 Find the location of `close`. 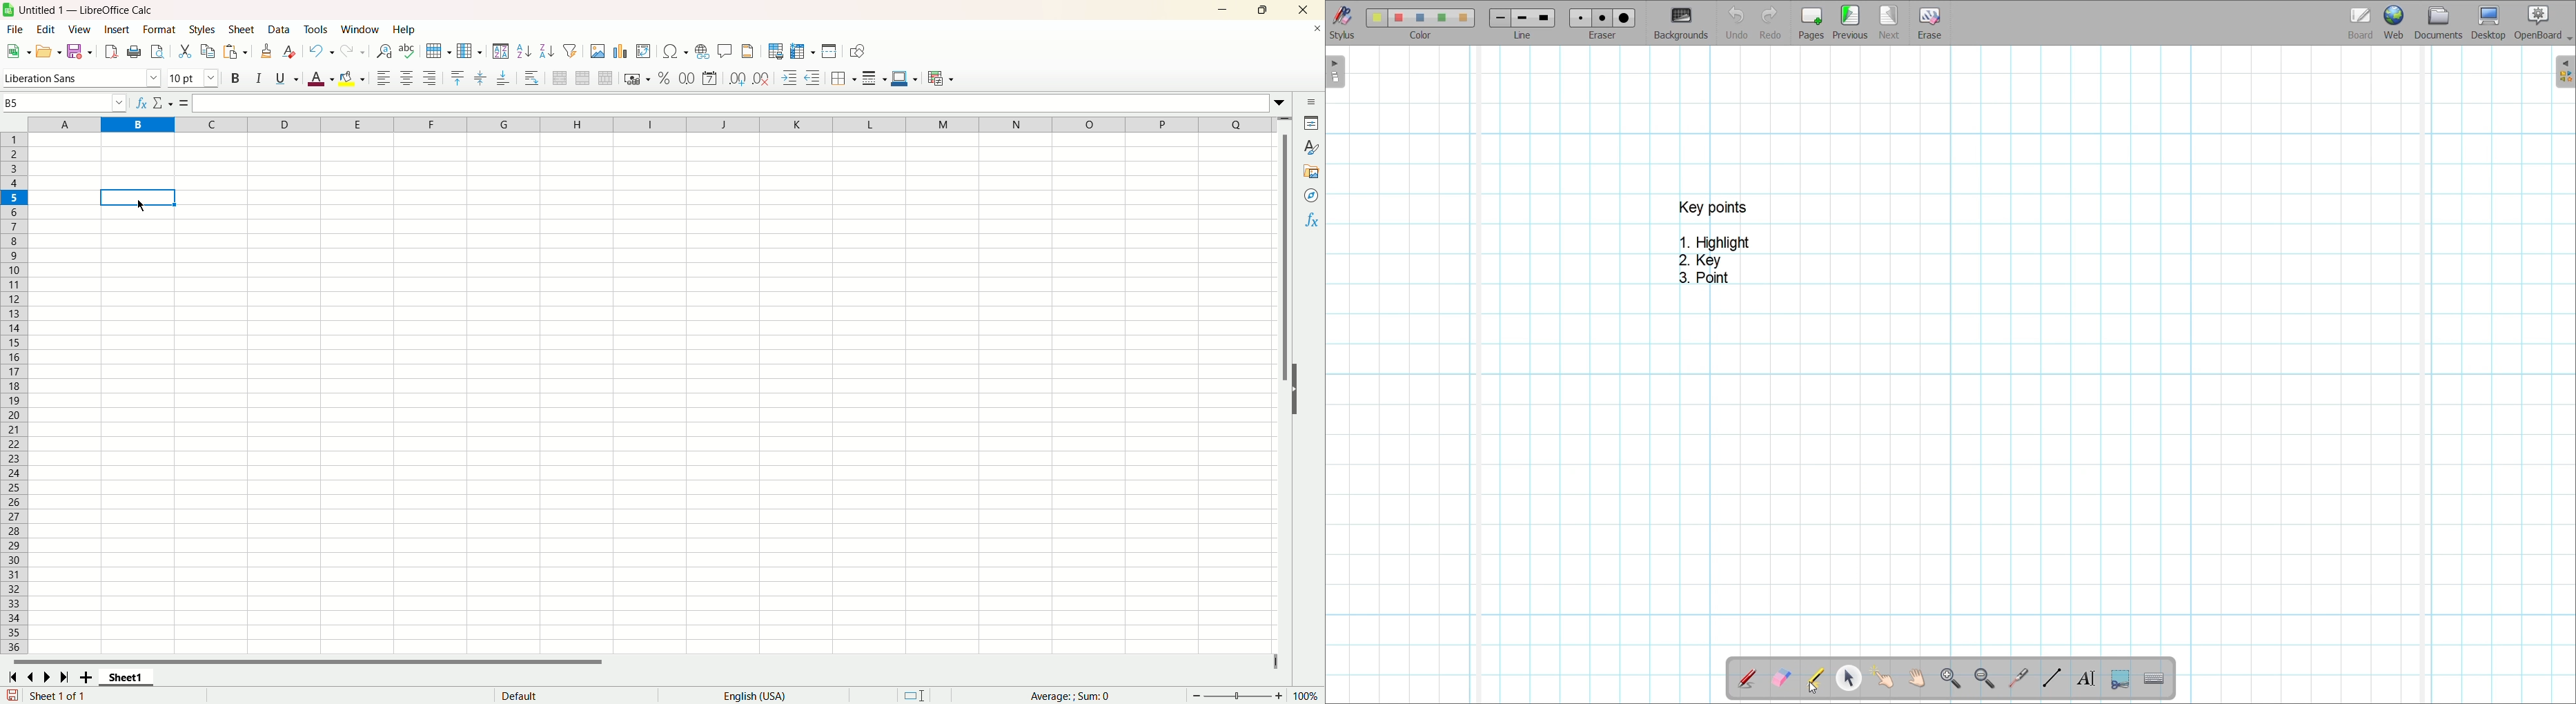

close is located at coordinates (1313, 31).